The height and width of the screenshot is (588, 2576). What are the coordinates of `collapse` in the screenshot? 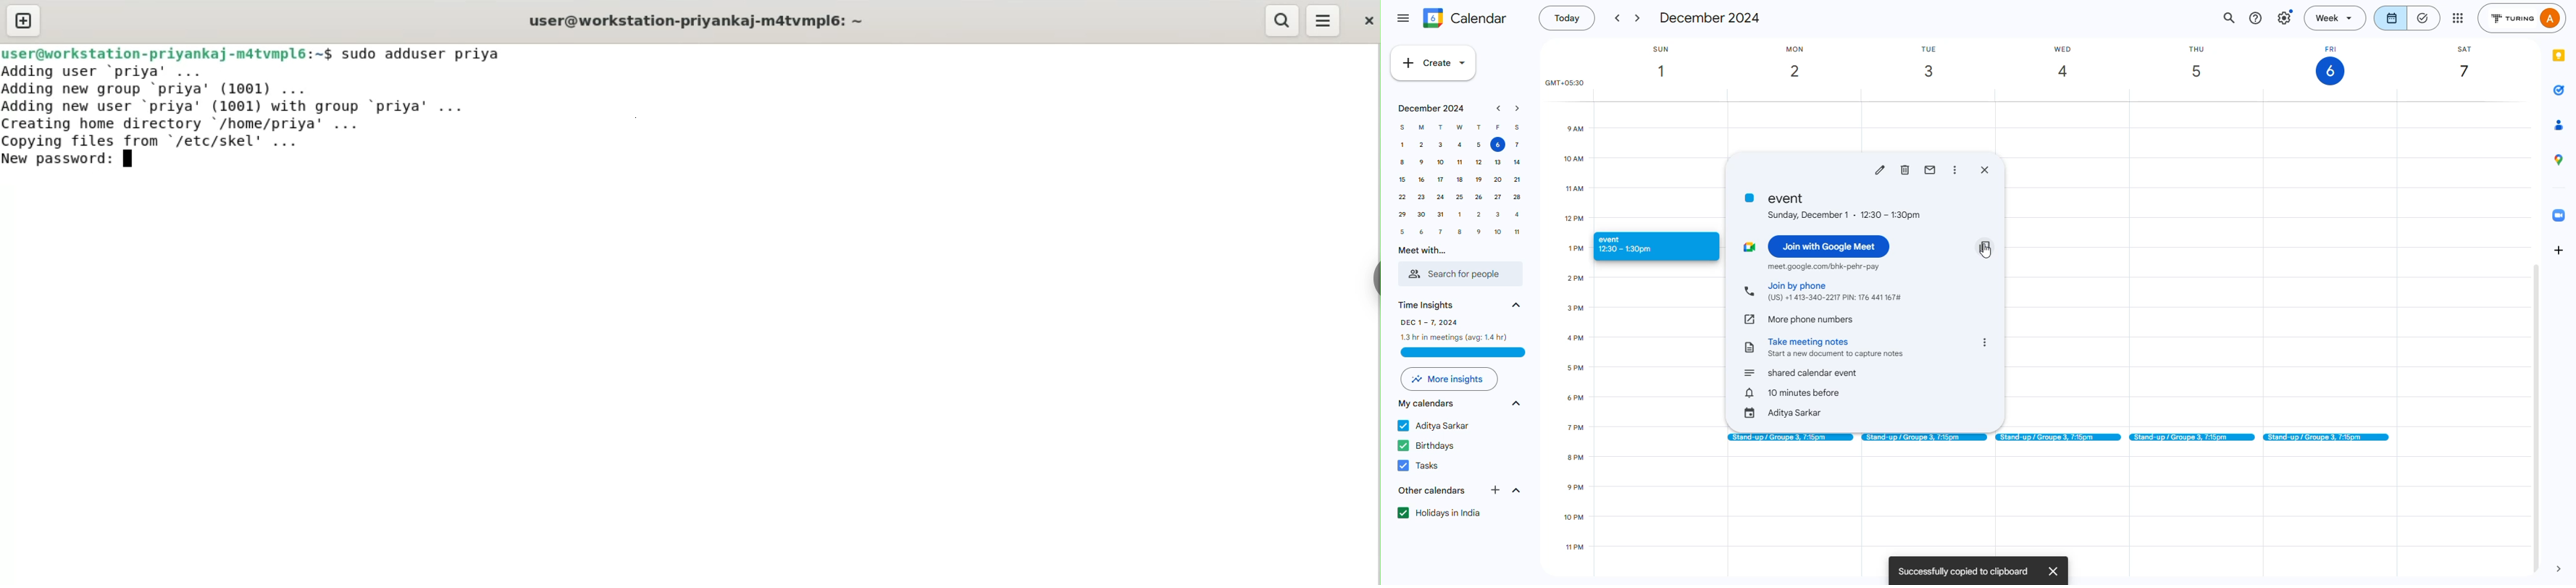 It's located at (1515, 405).